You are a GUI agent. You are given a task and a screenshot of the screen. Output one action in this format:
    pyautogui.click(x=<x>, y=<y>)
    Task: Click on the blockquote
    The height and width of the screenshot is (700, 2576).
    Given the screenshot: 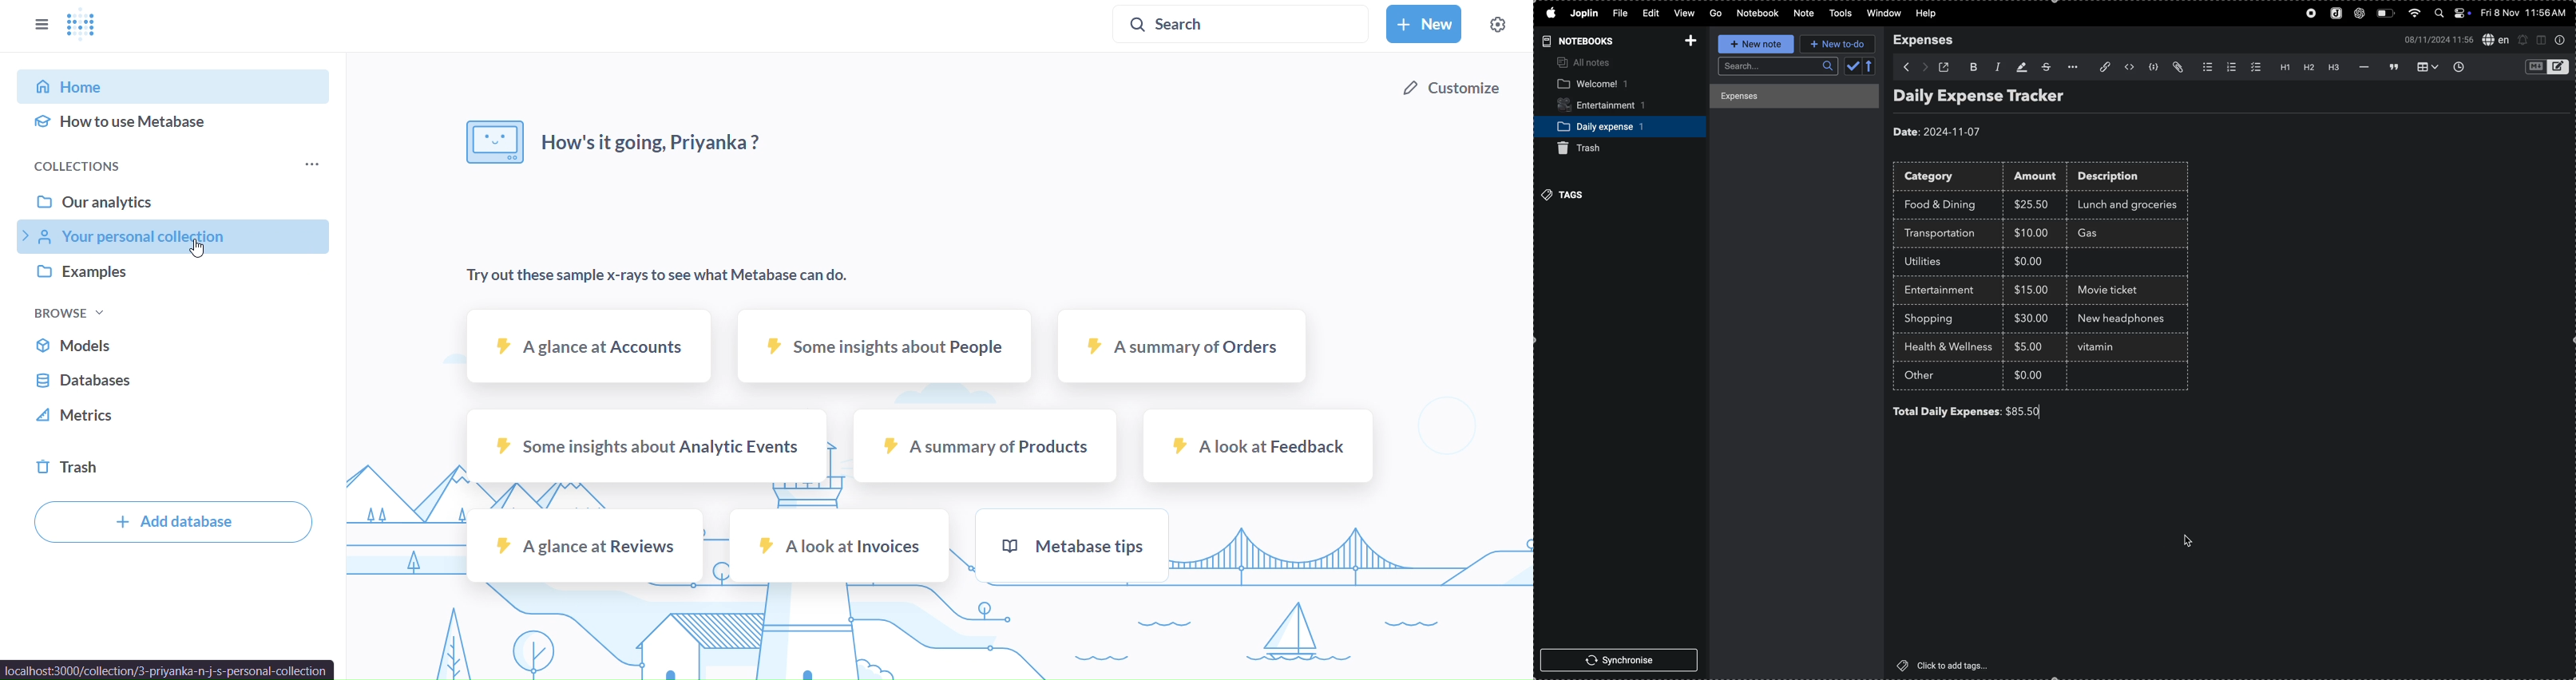 What is the action you would take?
    pyautogui.click(x=2391, y=67)
    